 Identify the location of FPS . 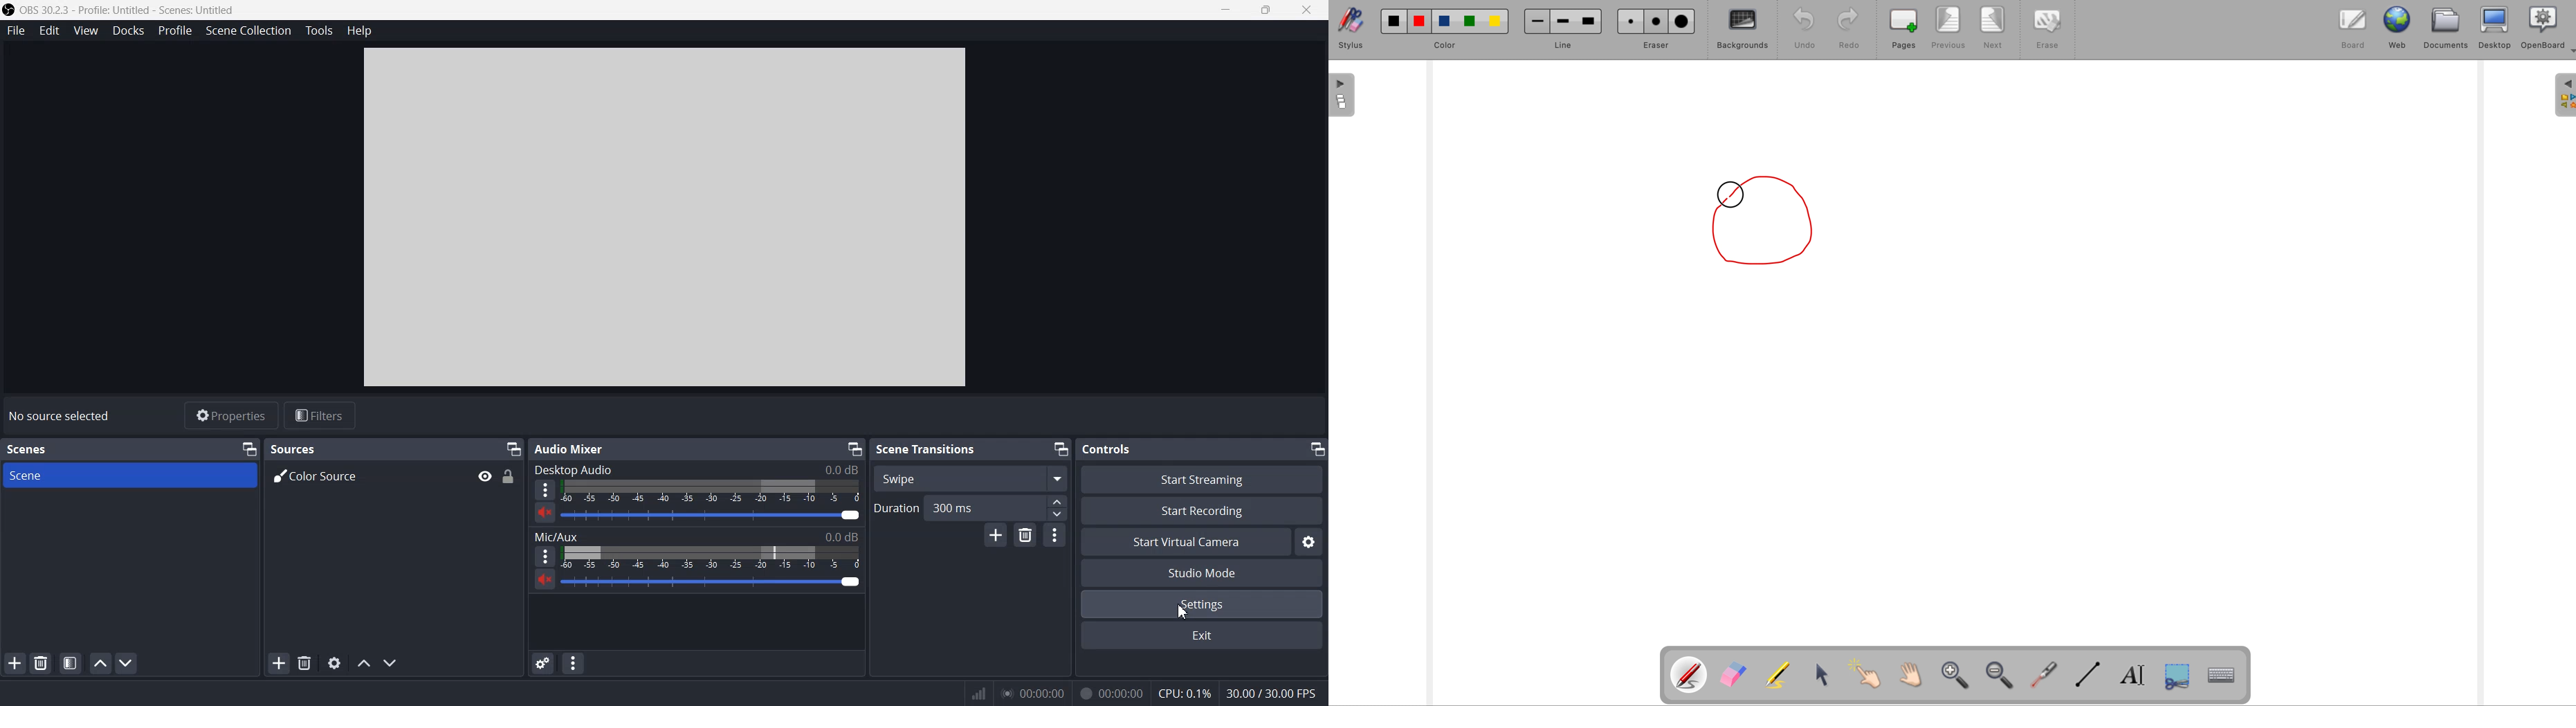
(1275, 694).